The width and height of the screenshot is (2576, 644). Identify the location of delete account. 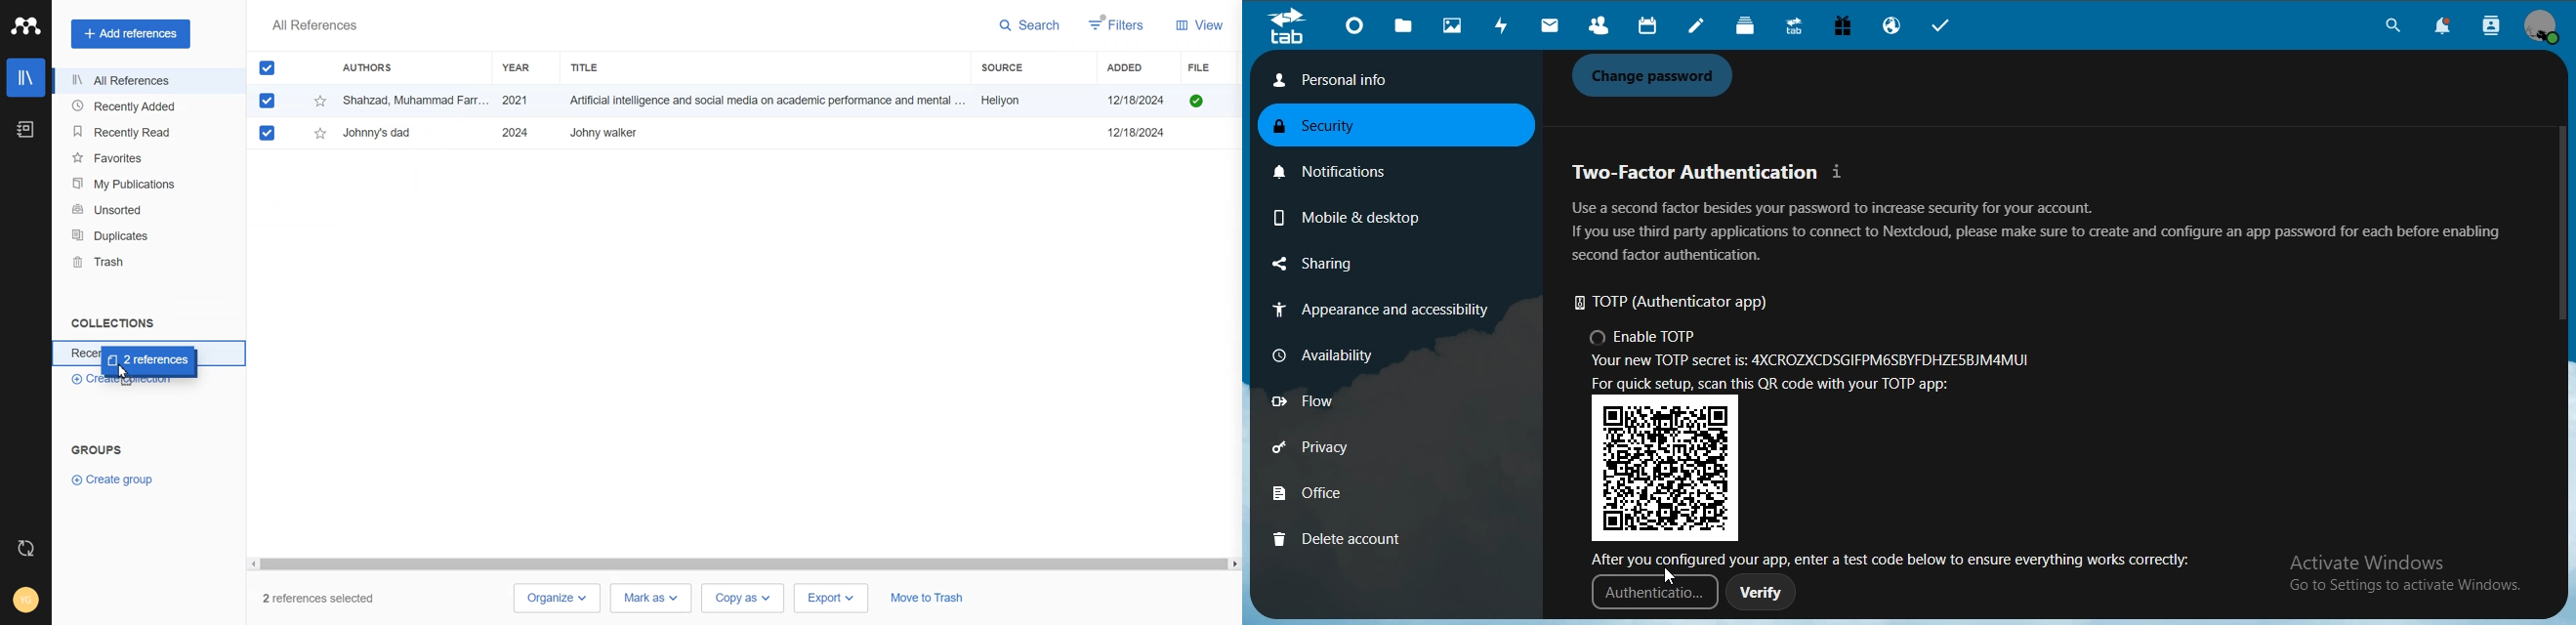
(1338, 538).